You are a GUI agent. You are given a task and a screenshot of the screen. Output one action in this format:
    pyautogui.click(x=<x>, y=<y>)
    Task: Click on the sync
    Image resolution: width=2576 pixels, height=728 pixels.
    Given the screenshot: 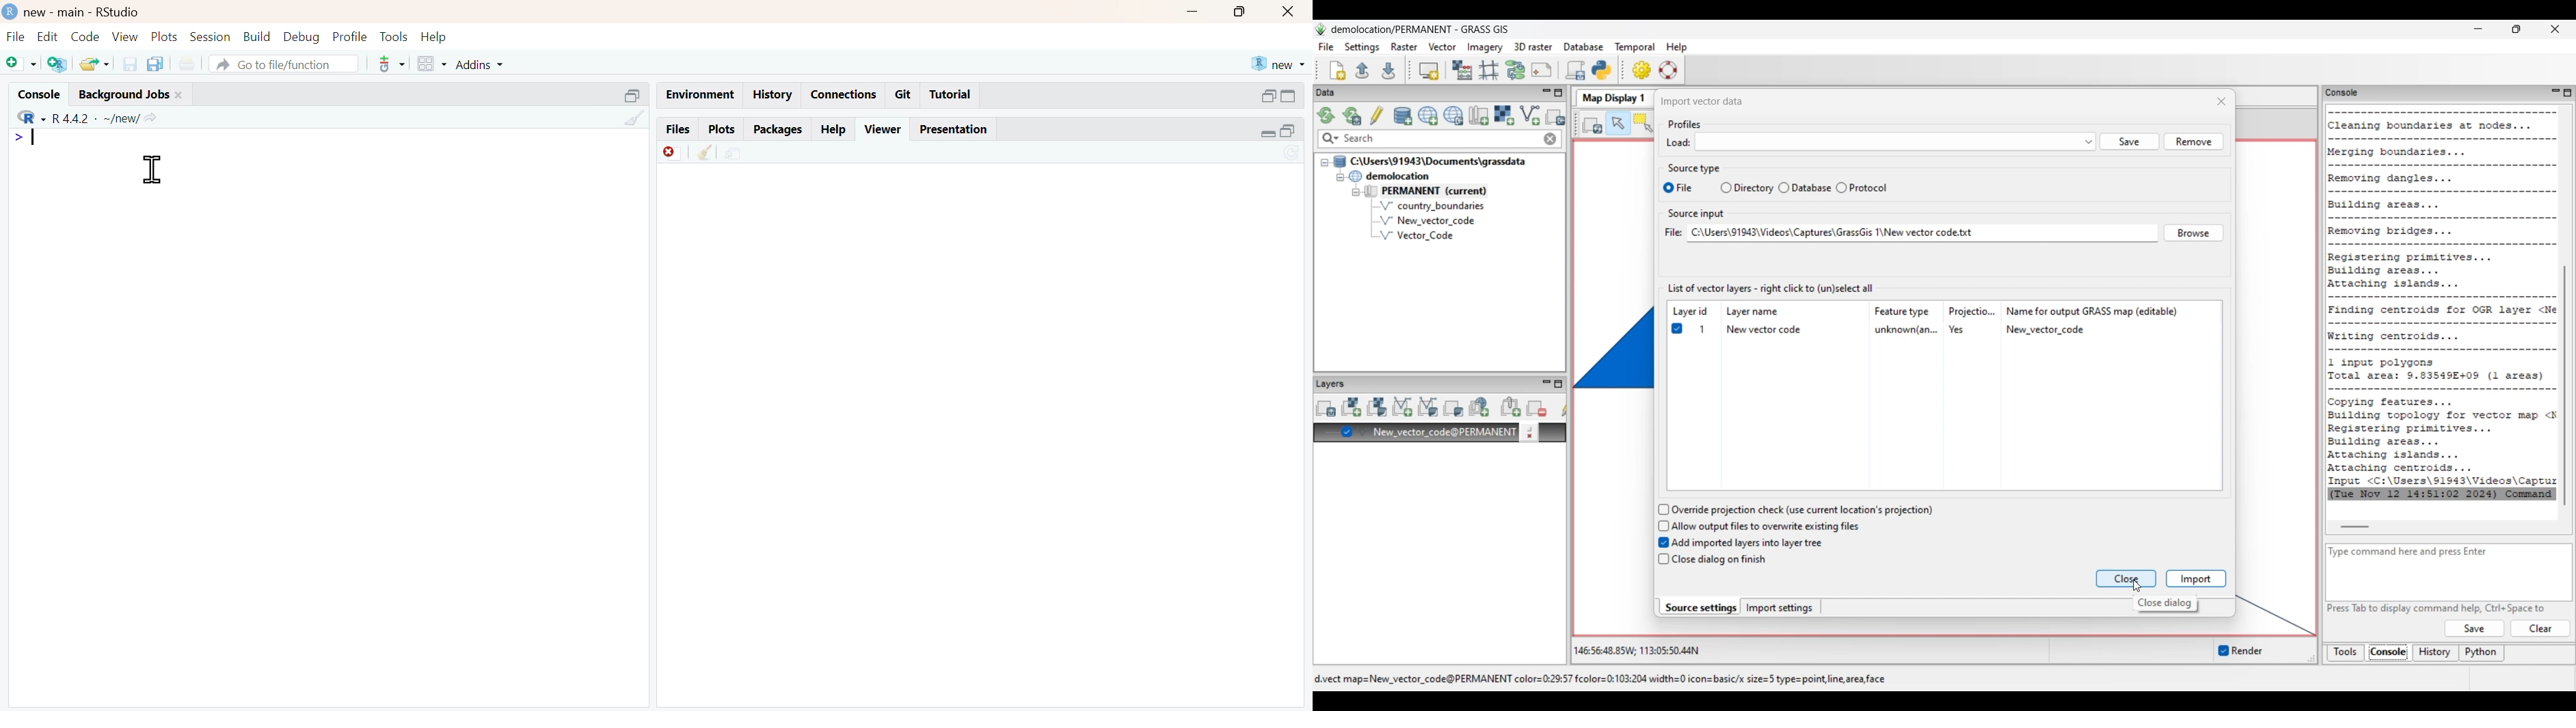 What is the action you would take?
    pyautogui.click(x=1291, y=153)
    